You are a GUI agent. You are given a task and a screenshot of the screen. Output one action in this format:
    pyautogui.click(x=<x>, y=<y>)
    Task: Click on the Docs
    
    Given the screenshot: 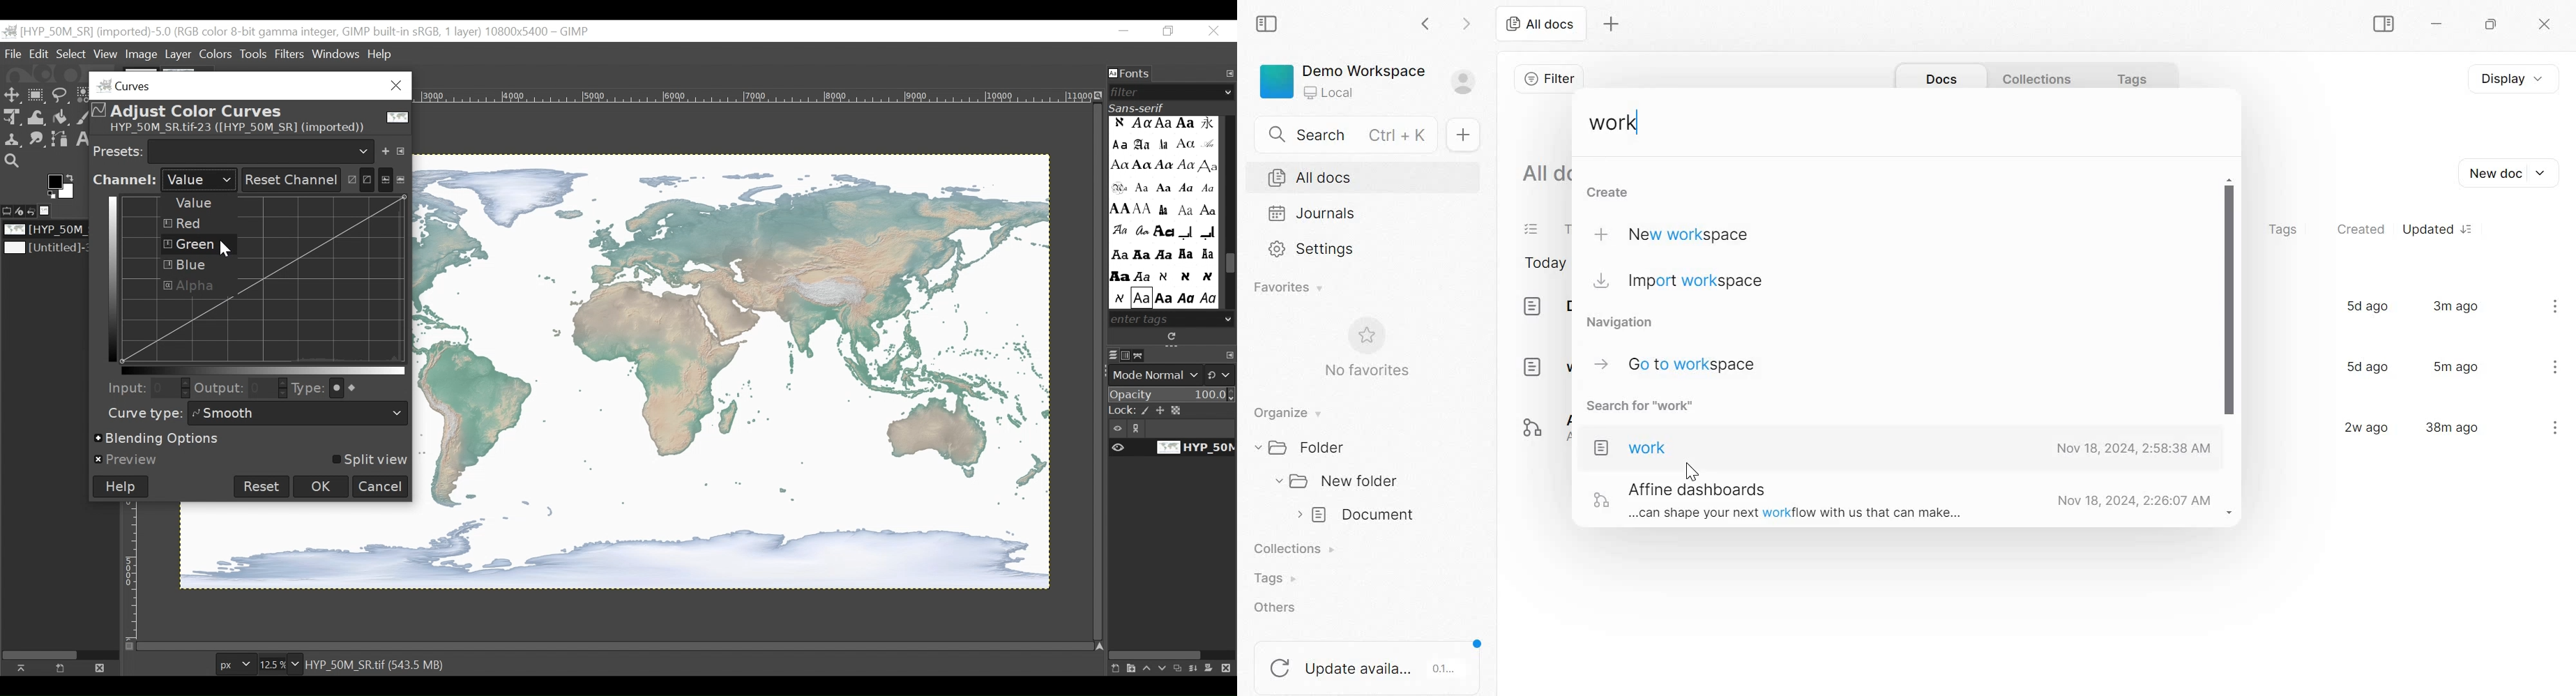 What is the action you would take?
    pyautogui.click(x=1938, y=75)
    